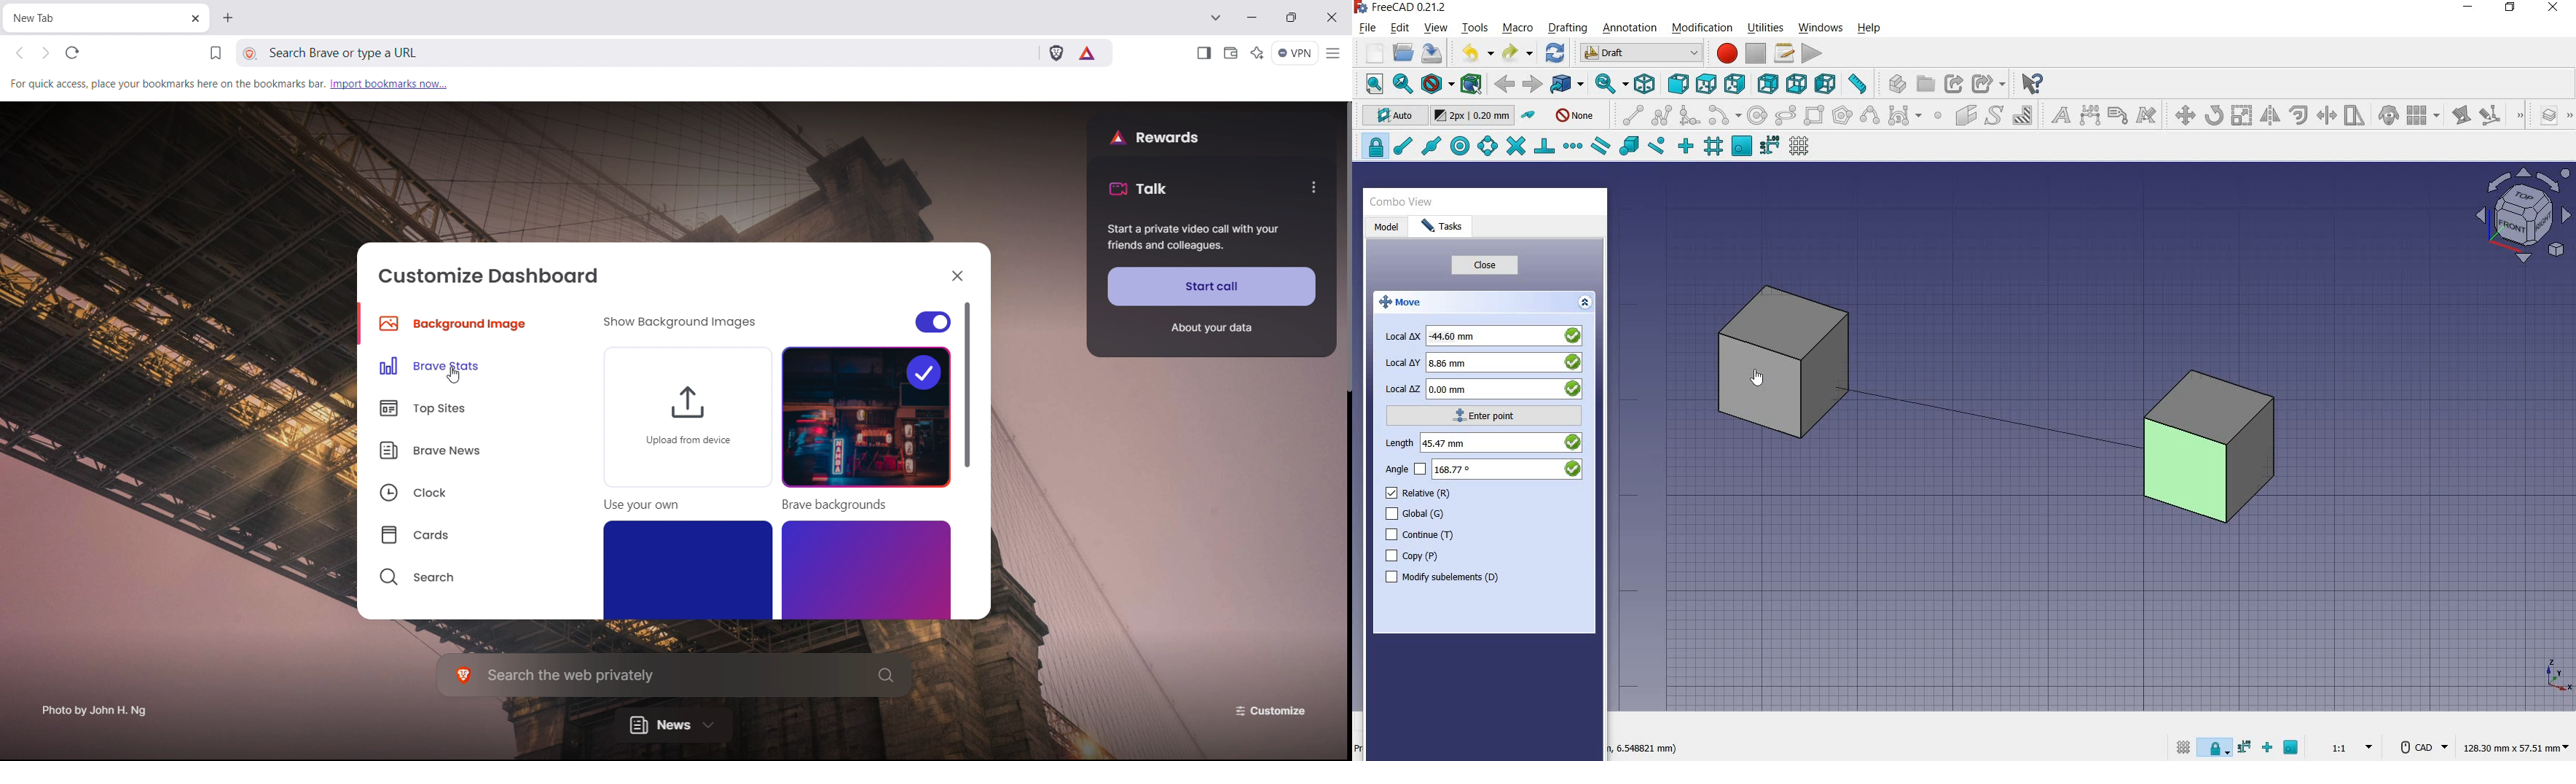 Image resolution: width=2576 pixels, height=784 pixels. What do you see at coordinates (1472, 52) in the screenshot?
I see `undo` at bounding box center [1472, 52].